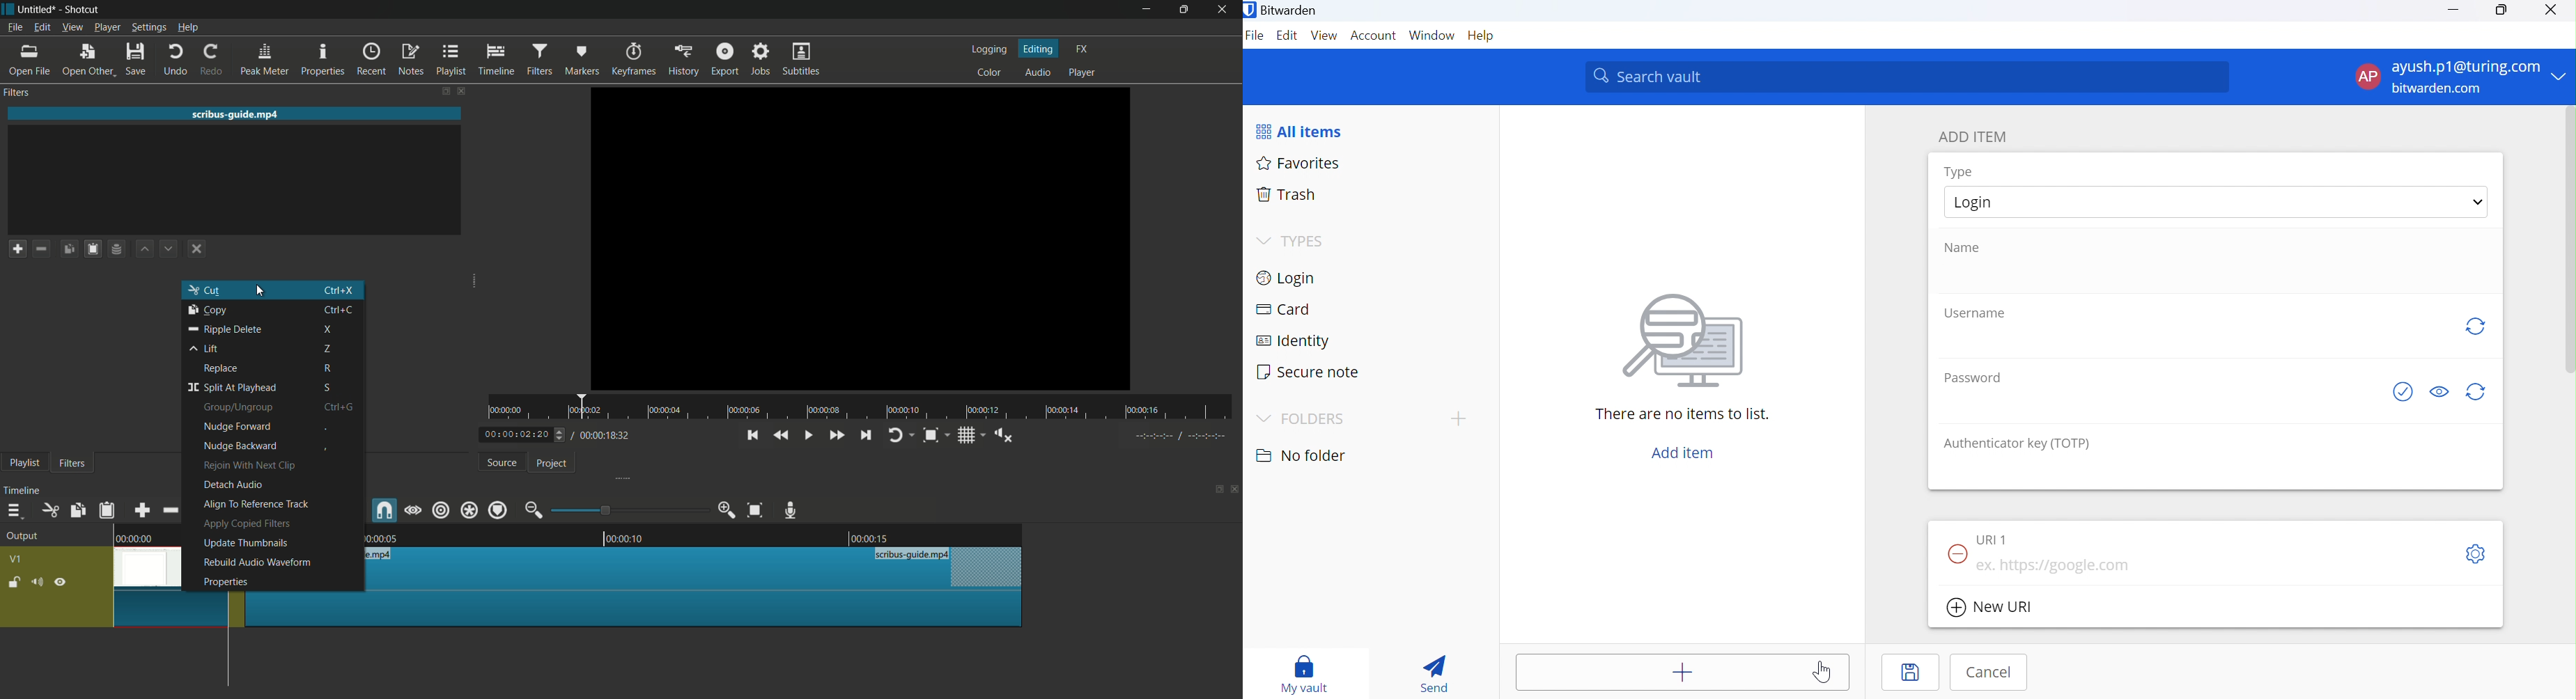 This screenshot has height=700, width=2576. What do you see at coordinates (2158, 404) in the screenshot?
I see `add password` at bounding box center [2158, 404].